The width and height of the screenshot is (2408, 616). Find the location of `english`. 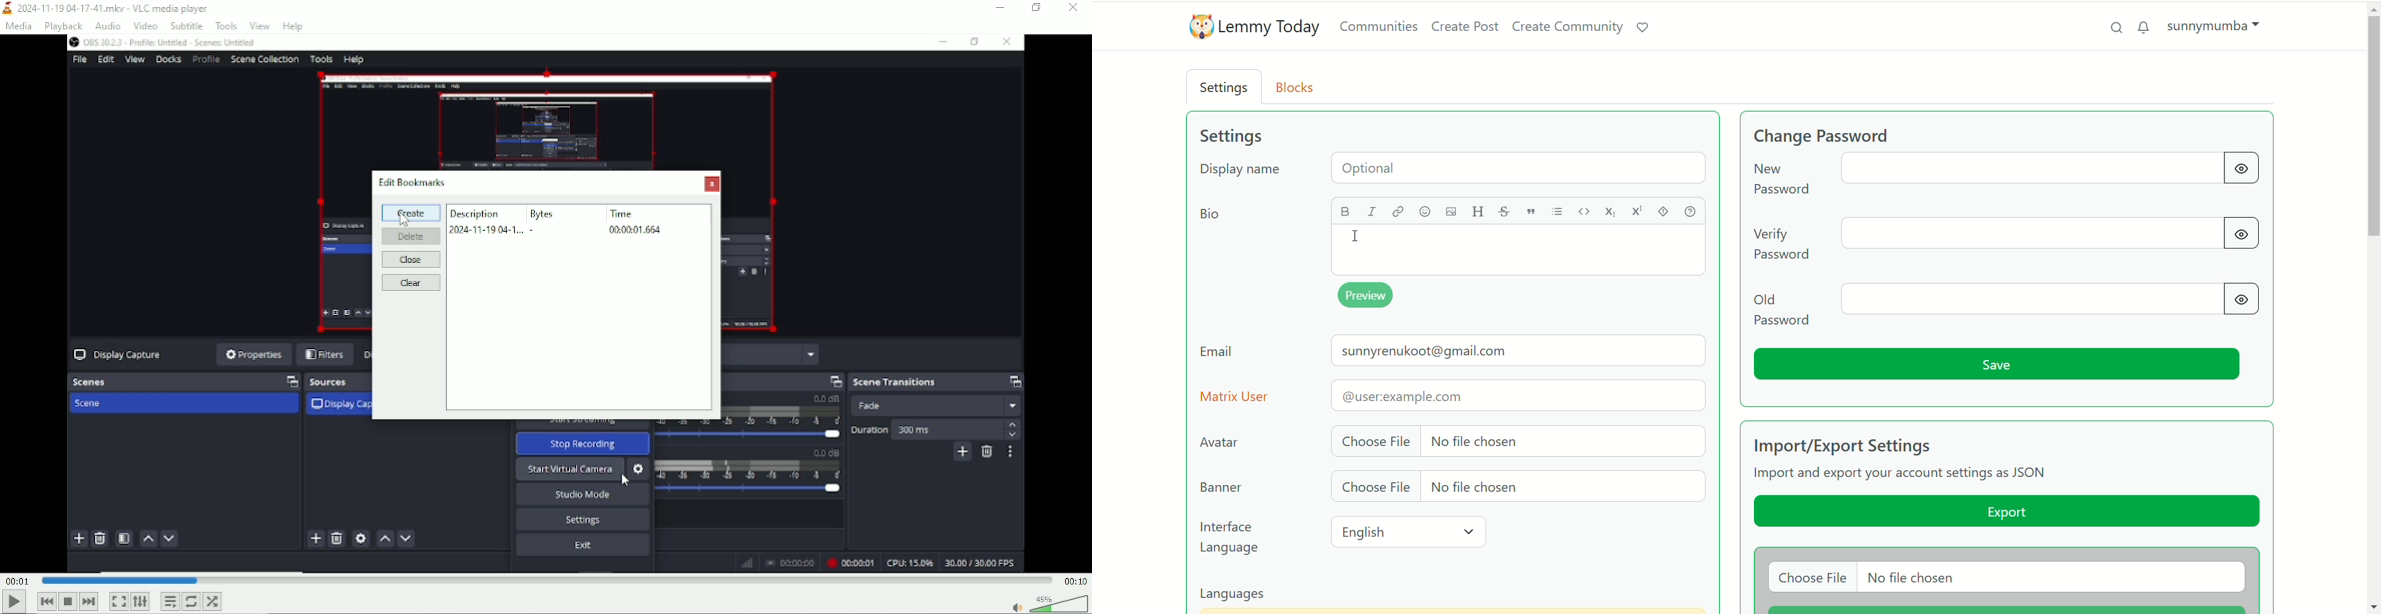

english is located at coordinates (1412, 532).